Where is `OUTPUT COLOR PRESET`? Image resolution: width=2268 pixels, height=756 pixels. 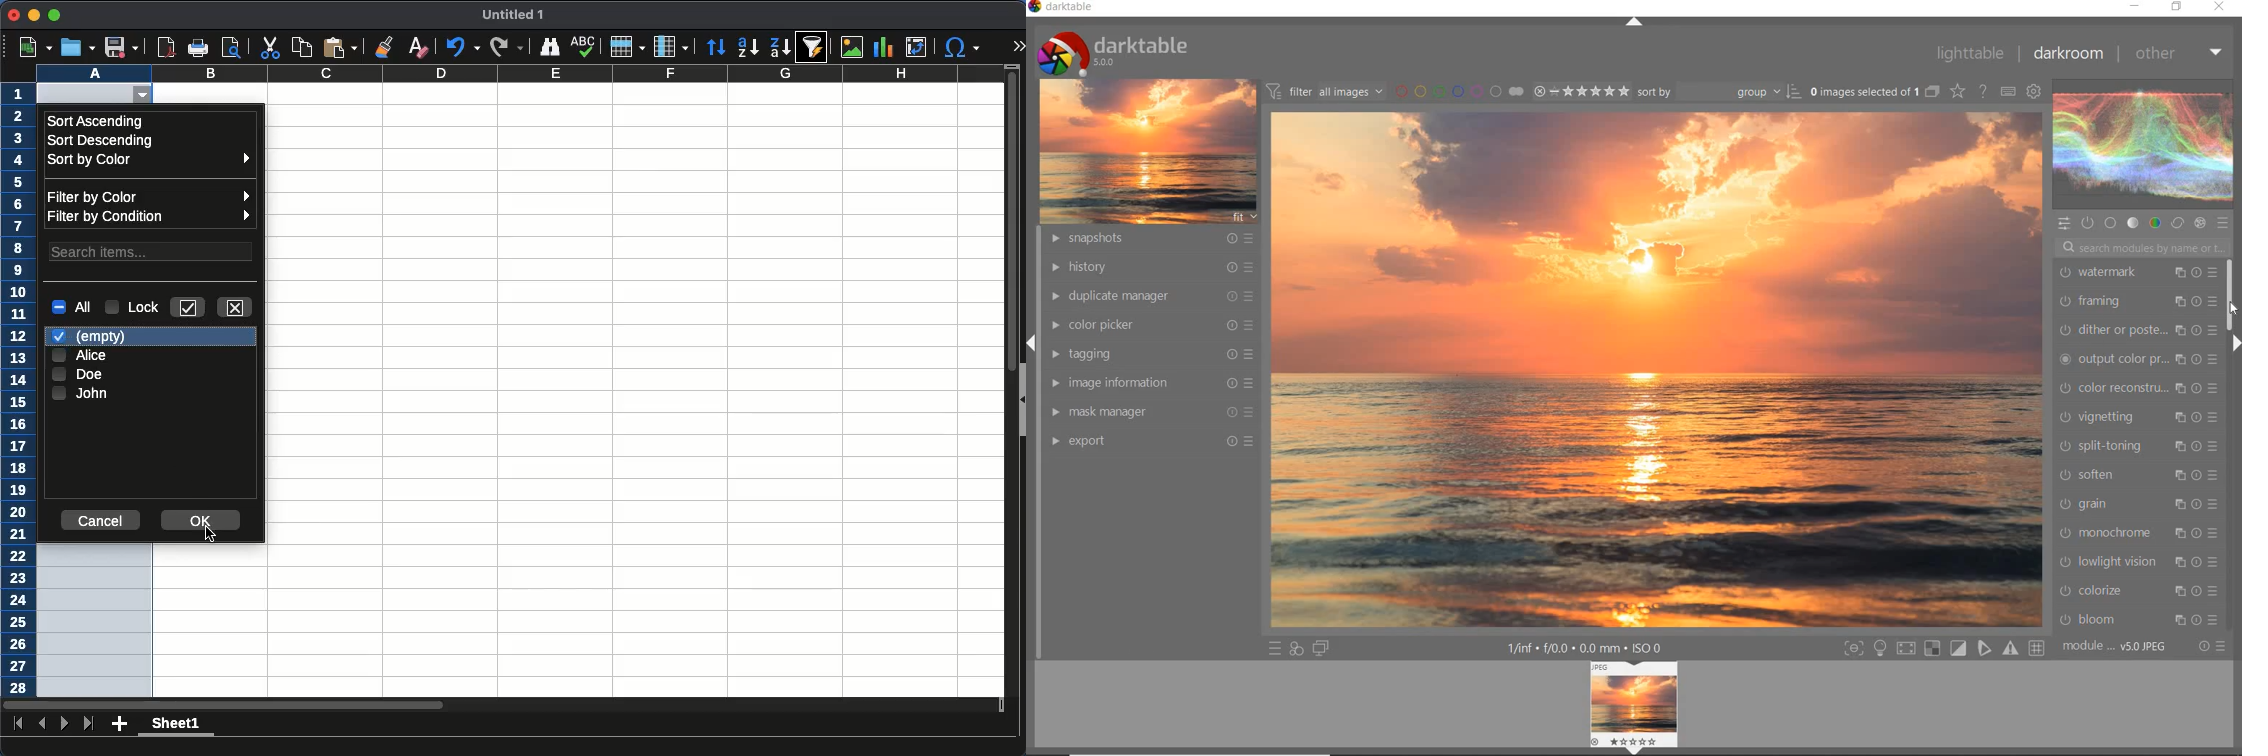 OUTPUT COLOR PRESET is located at coordinates (2138, 358).